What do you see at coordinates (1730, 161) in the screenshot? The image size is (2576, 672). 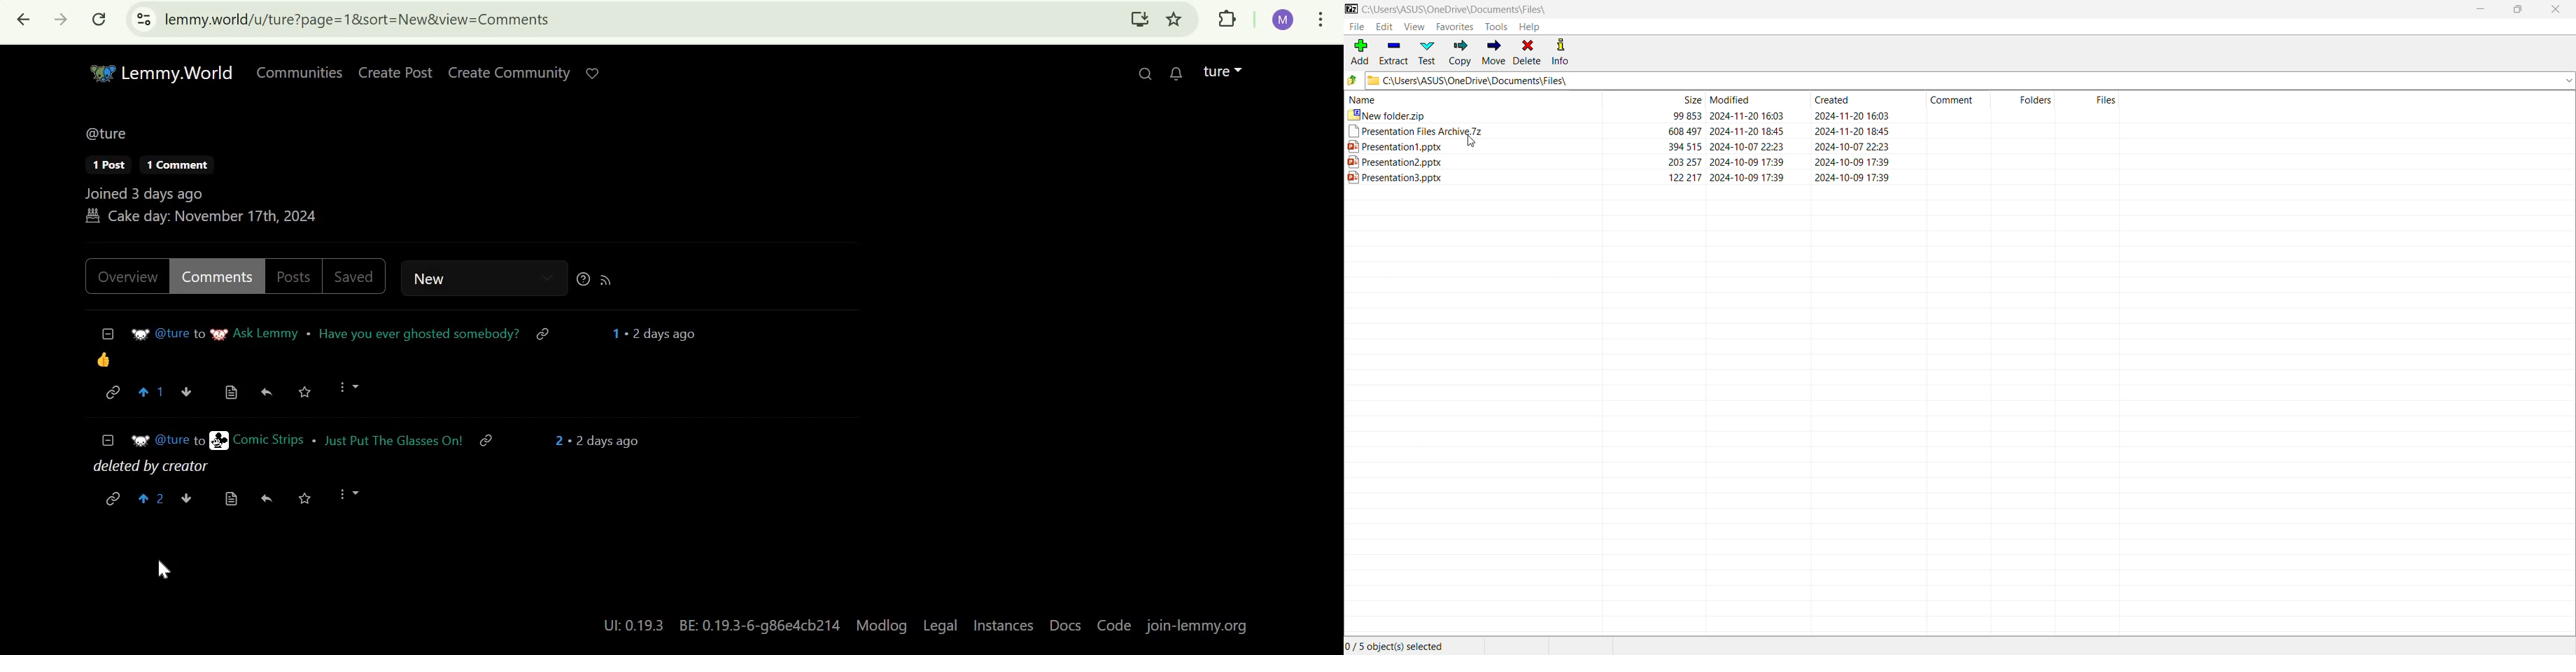 I see `ppt2` at bounding box center [1730, 161].